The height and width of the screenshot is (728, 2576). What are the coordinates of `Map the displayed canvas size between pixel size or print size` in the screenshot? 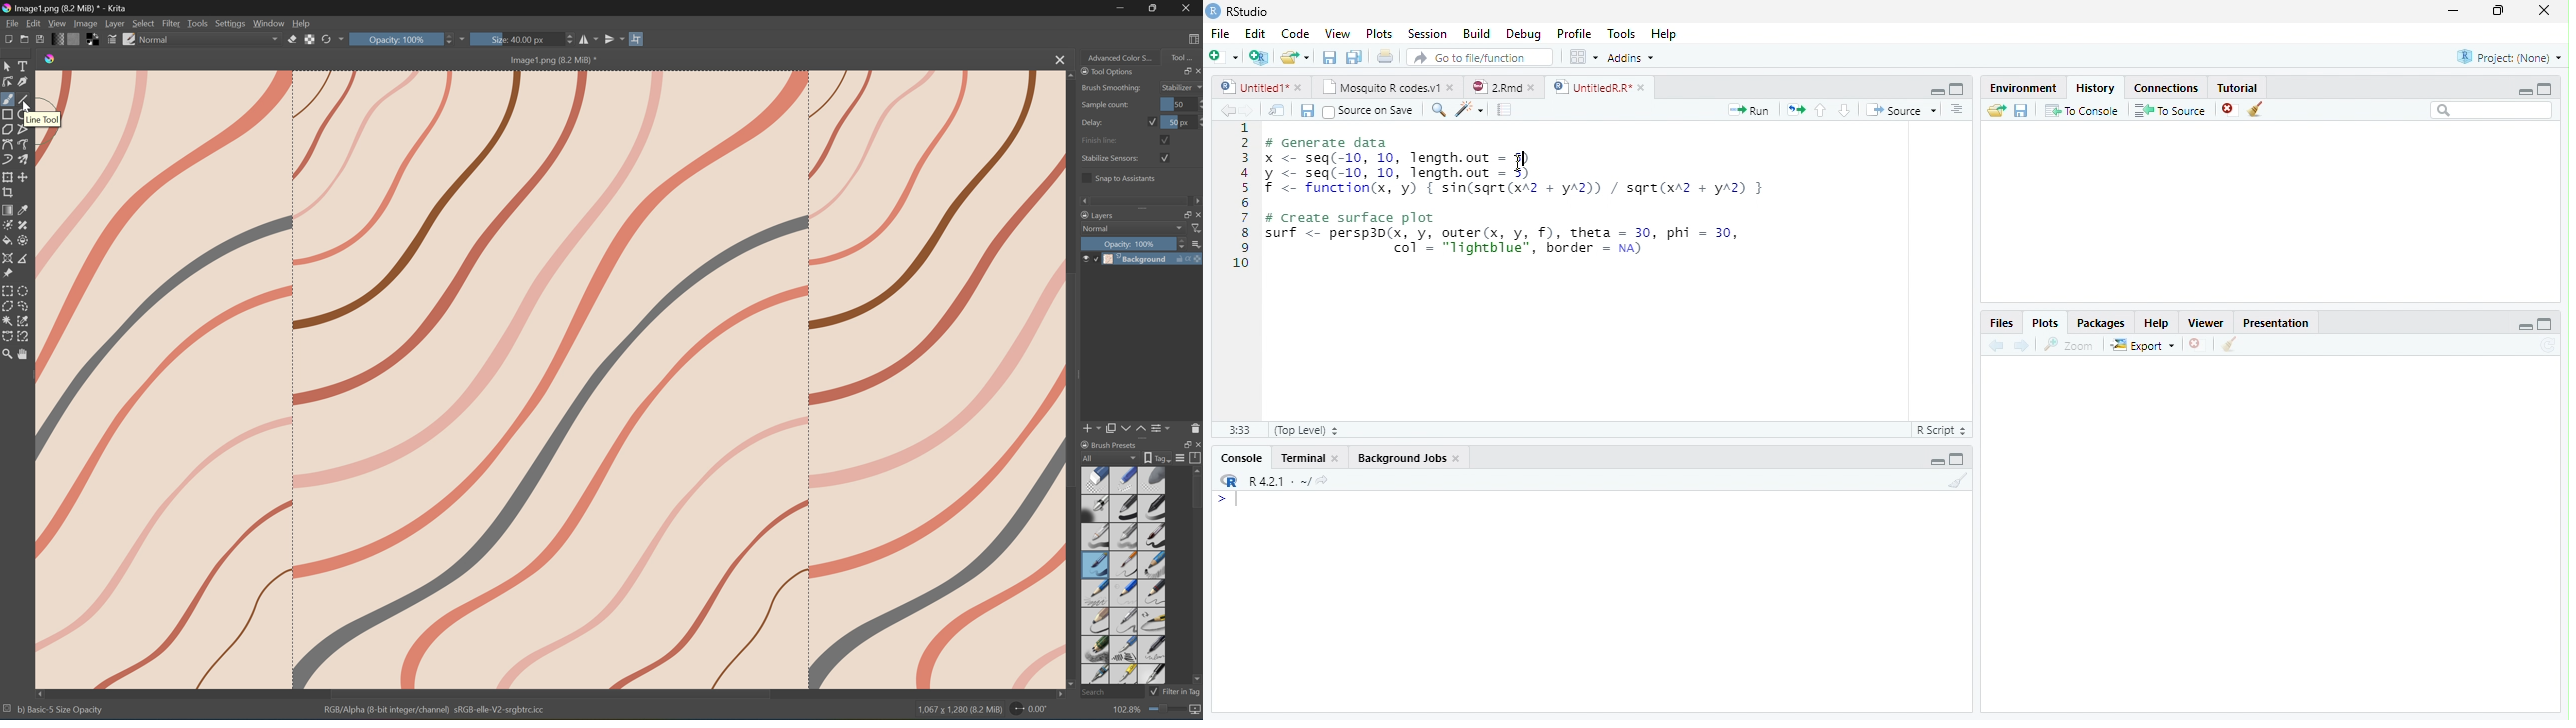 It's located at (1196, 711).